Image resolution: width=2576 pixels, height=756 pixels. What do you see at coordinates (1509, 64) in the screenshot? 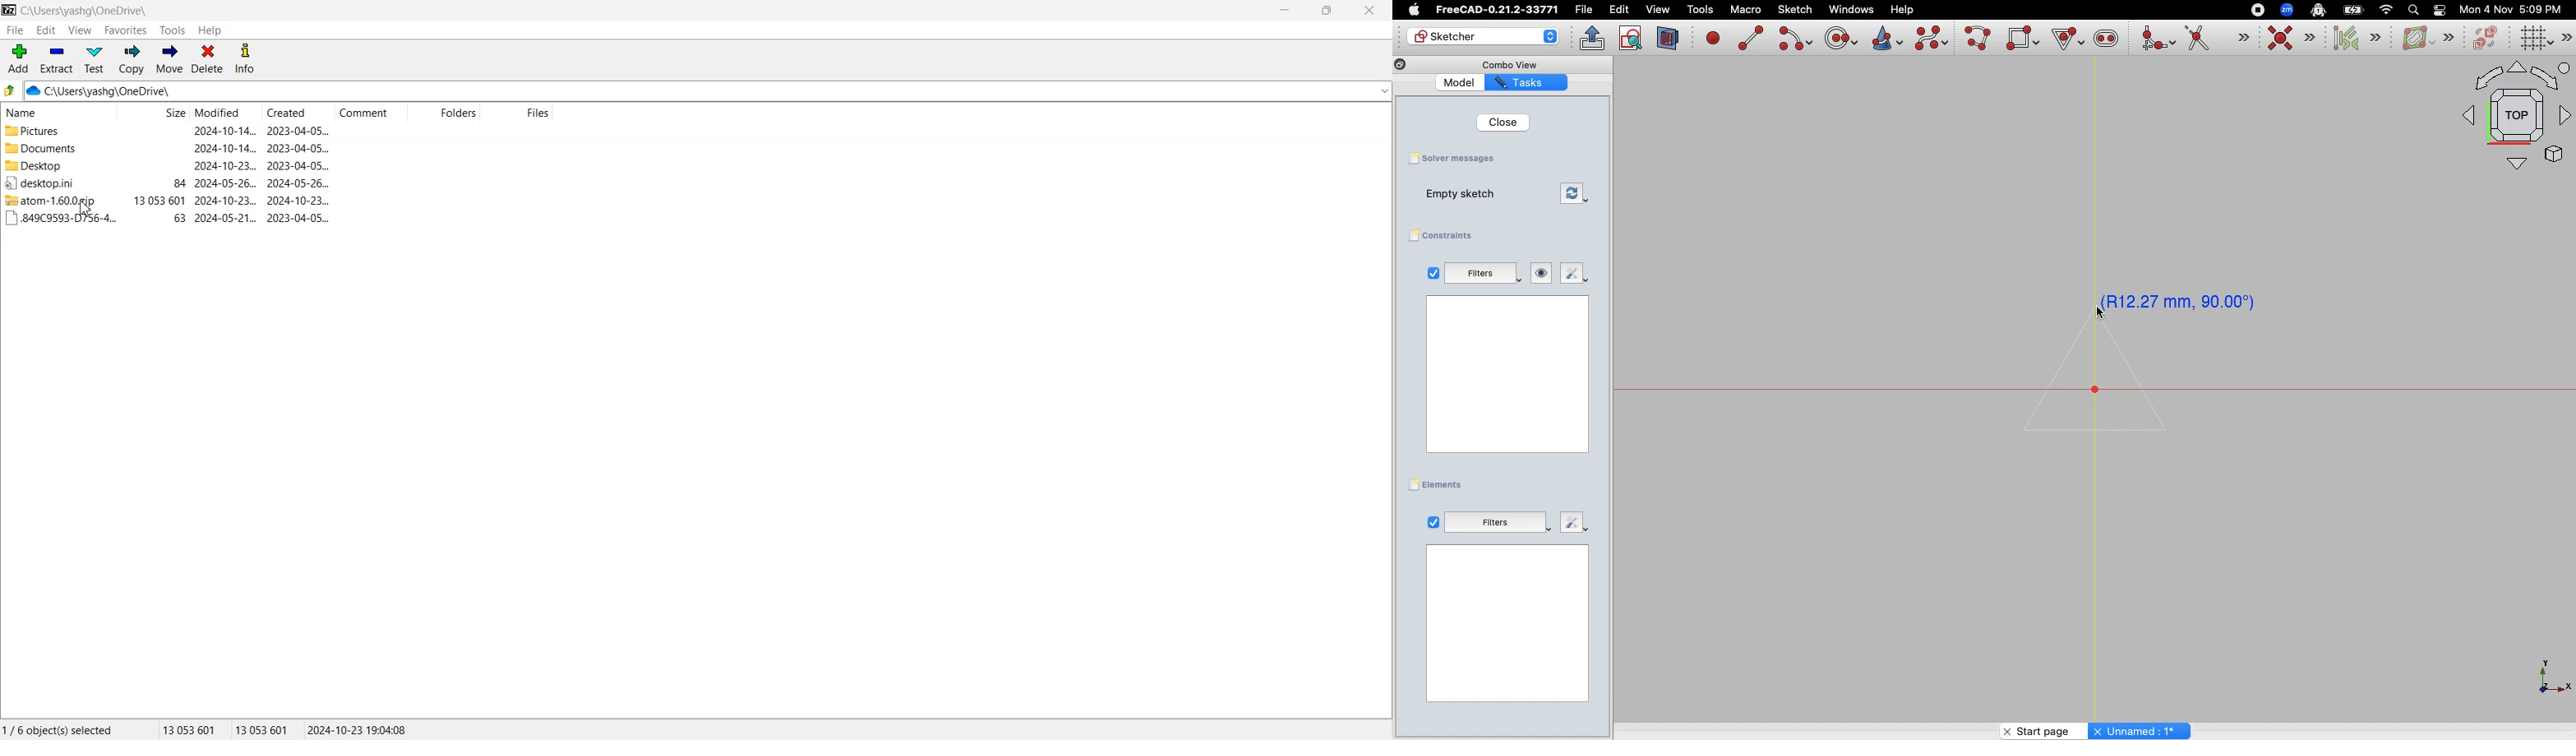
I see `Combo View` at bounding box center [1509, 64].